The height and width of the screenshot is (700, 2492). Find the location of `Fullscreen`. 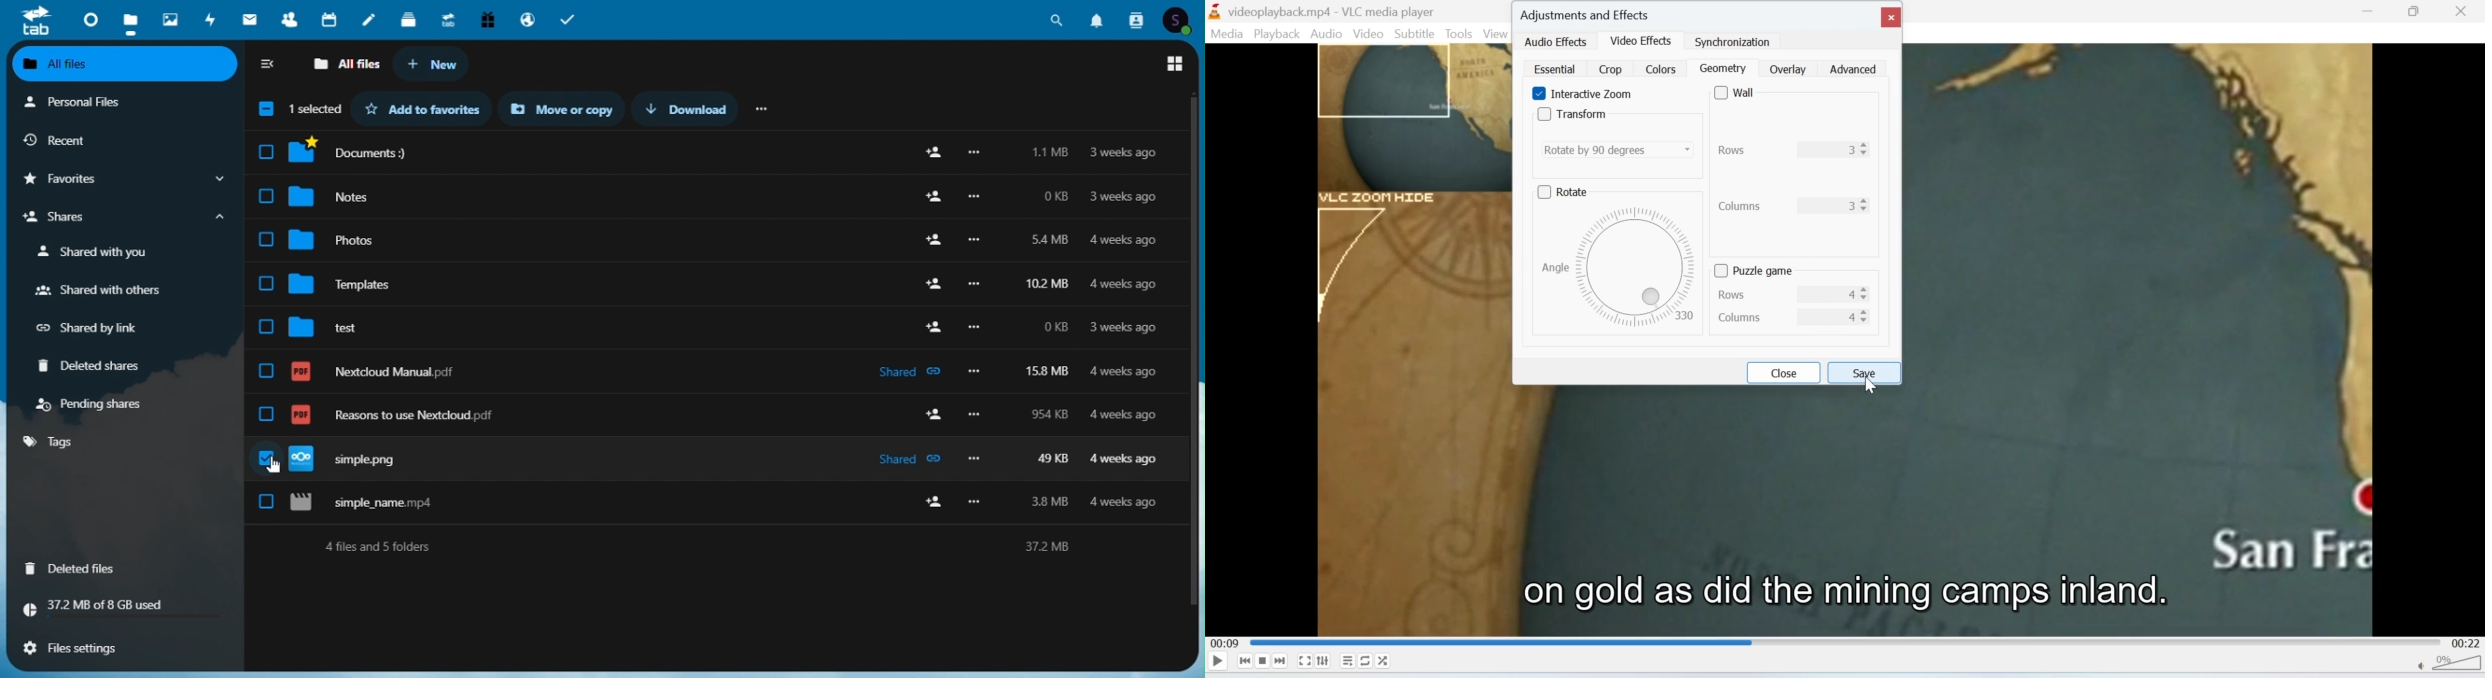

Fullscreen is located at coordinates (1305, 662).